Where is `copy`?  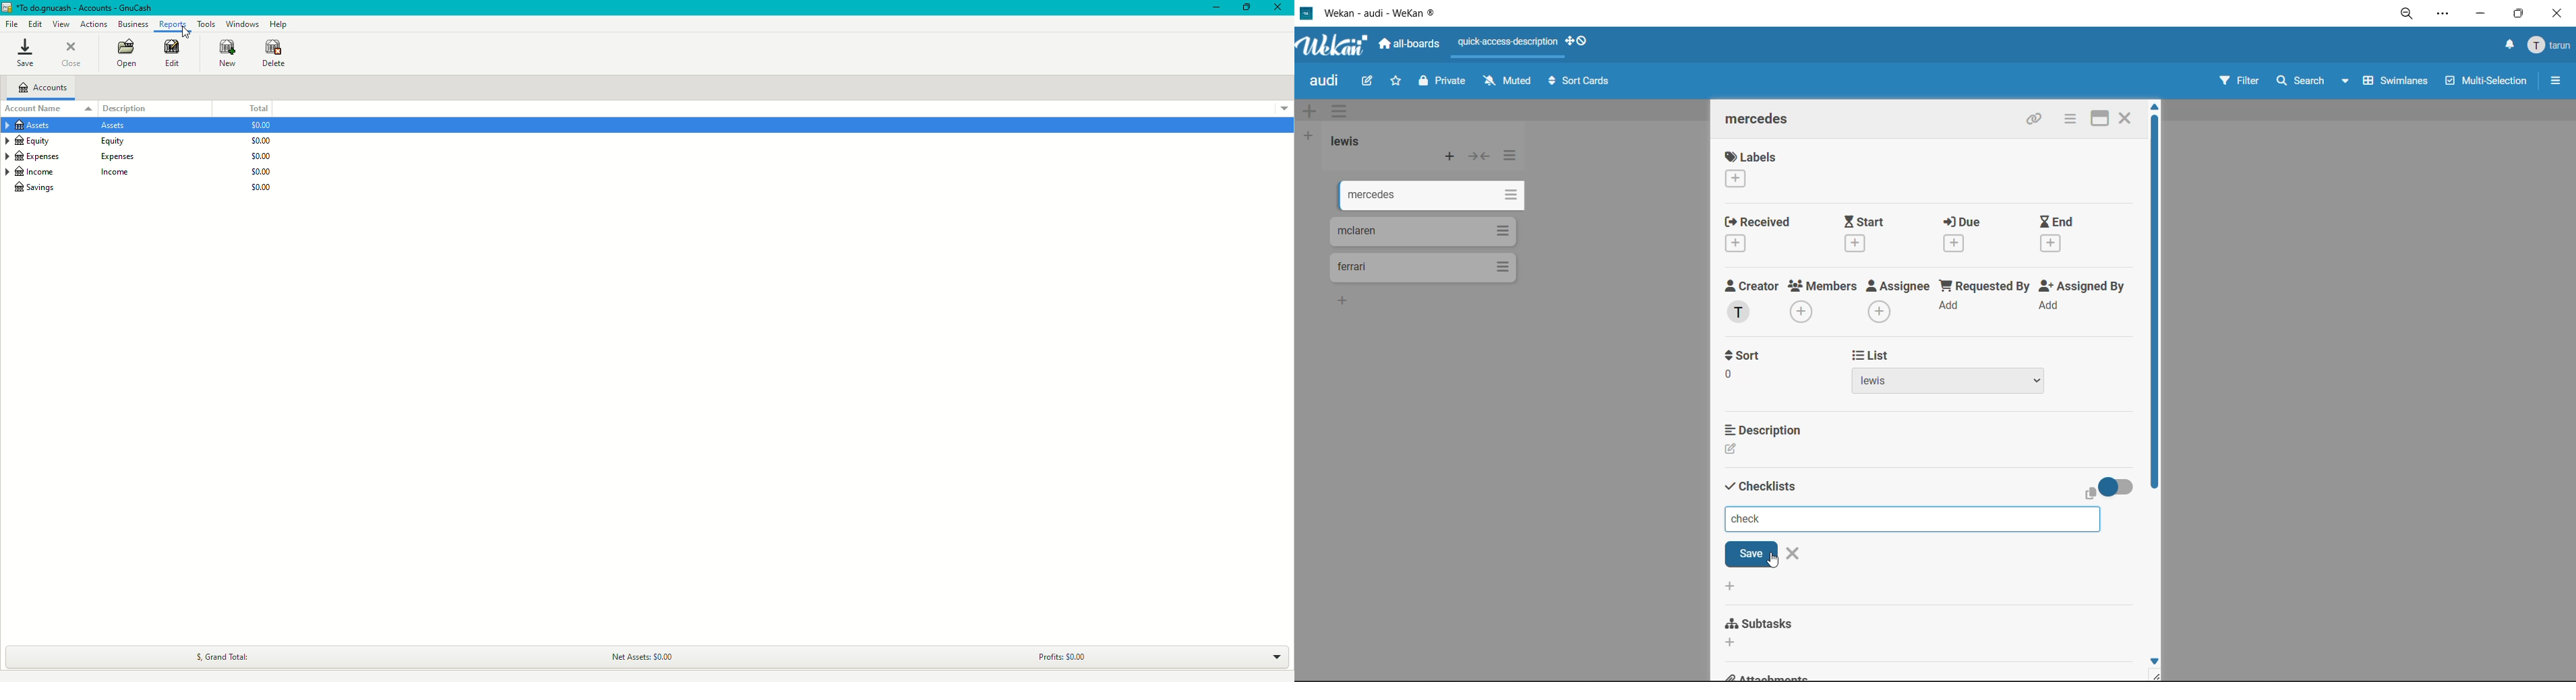
copy is located at coordinates (2038, 121).